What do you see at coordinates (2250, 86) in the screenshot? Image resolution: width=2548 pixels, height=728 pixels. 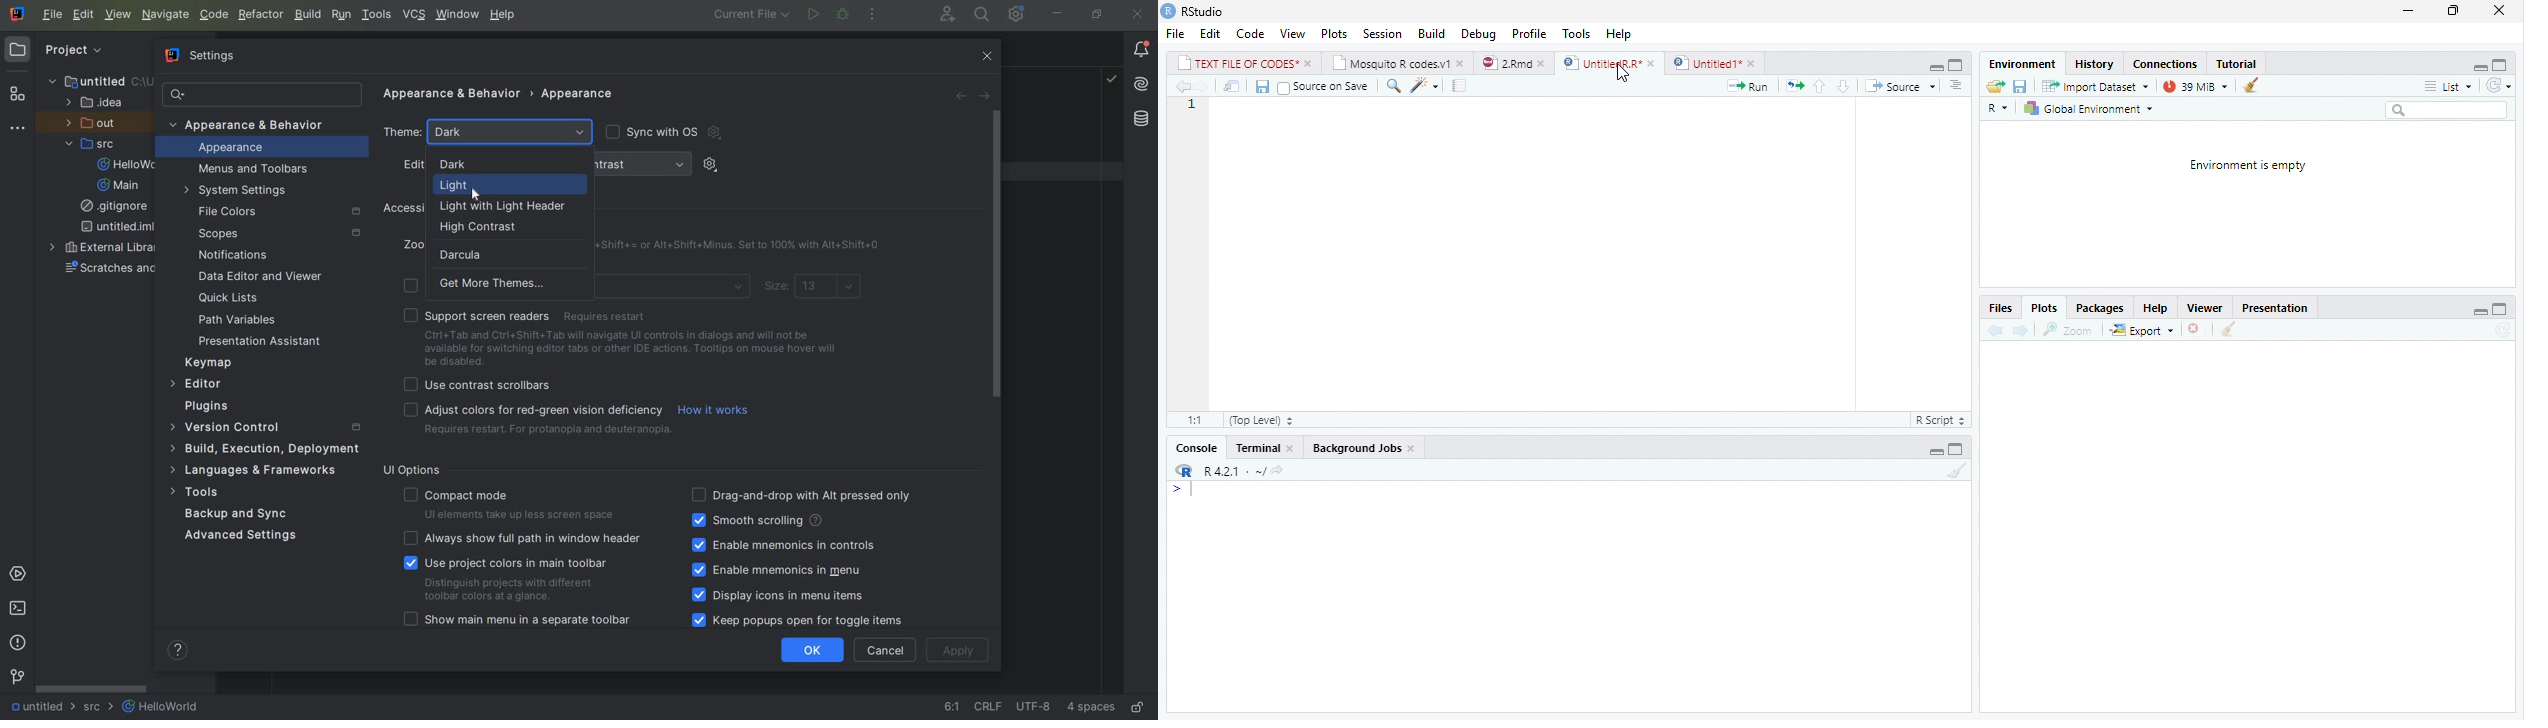 I see `Clean` at bounding box center [2250, 86].